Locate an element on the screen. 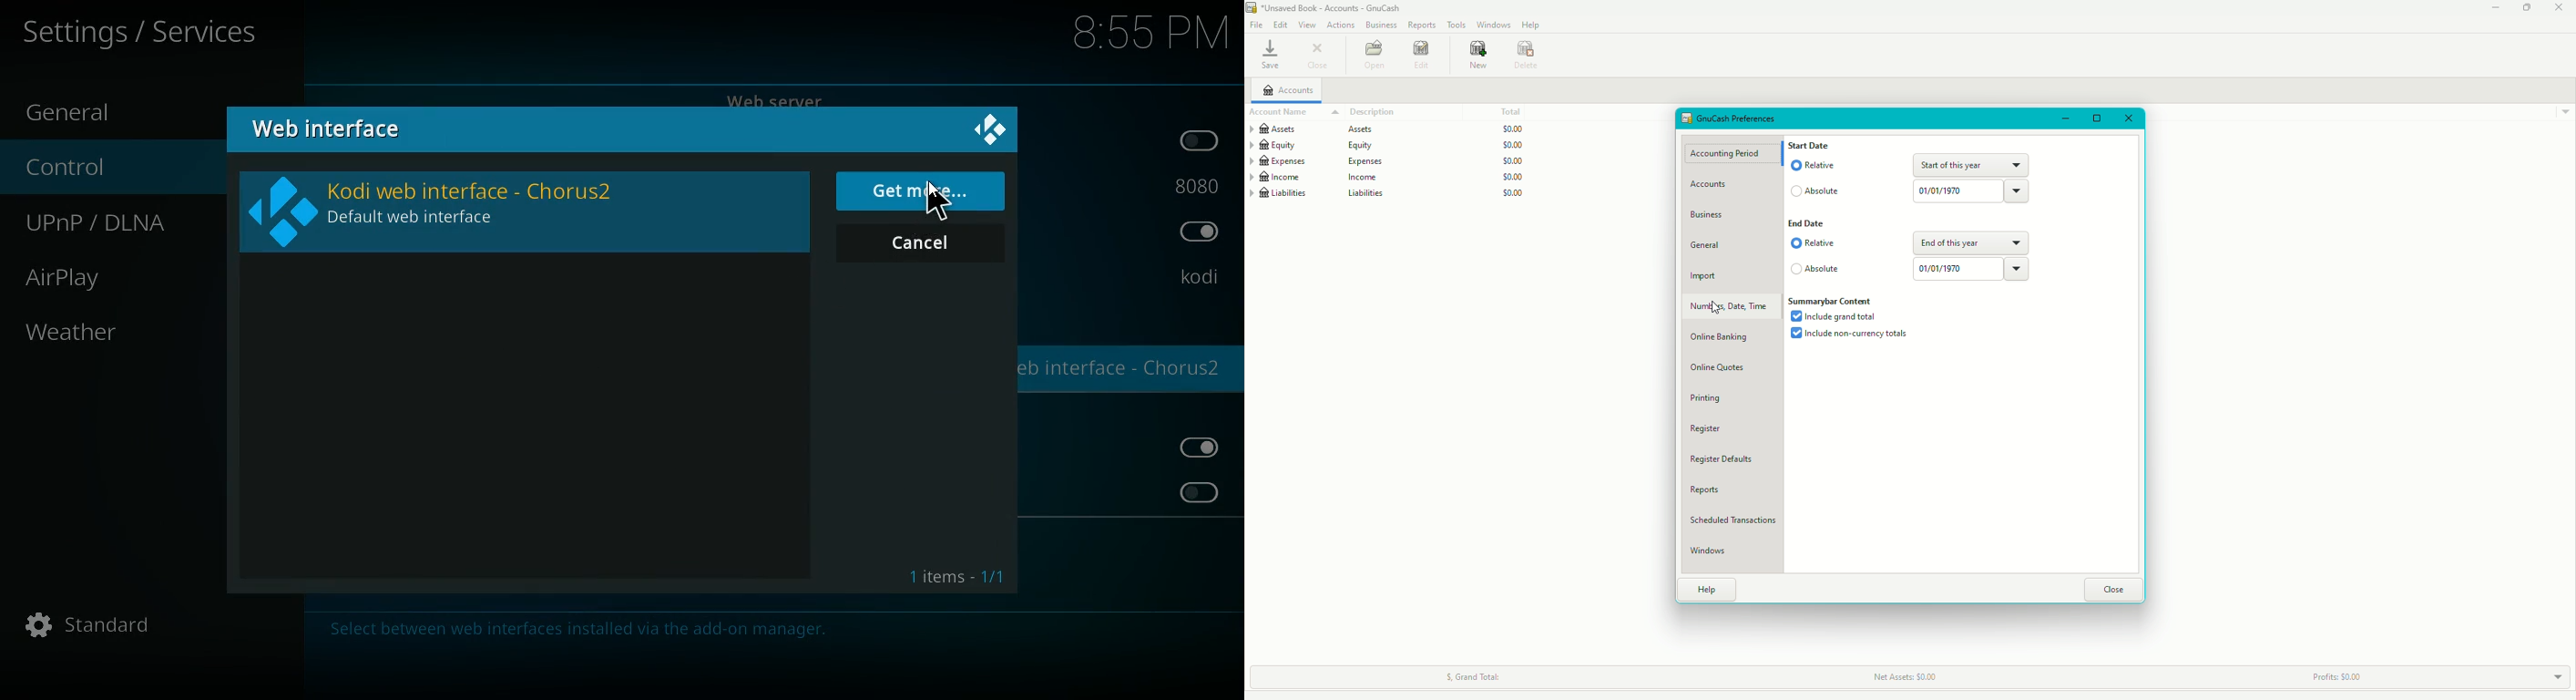 This screenshot has height=700, width=2576. Accounts is located at coordinates (1289, 91).